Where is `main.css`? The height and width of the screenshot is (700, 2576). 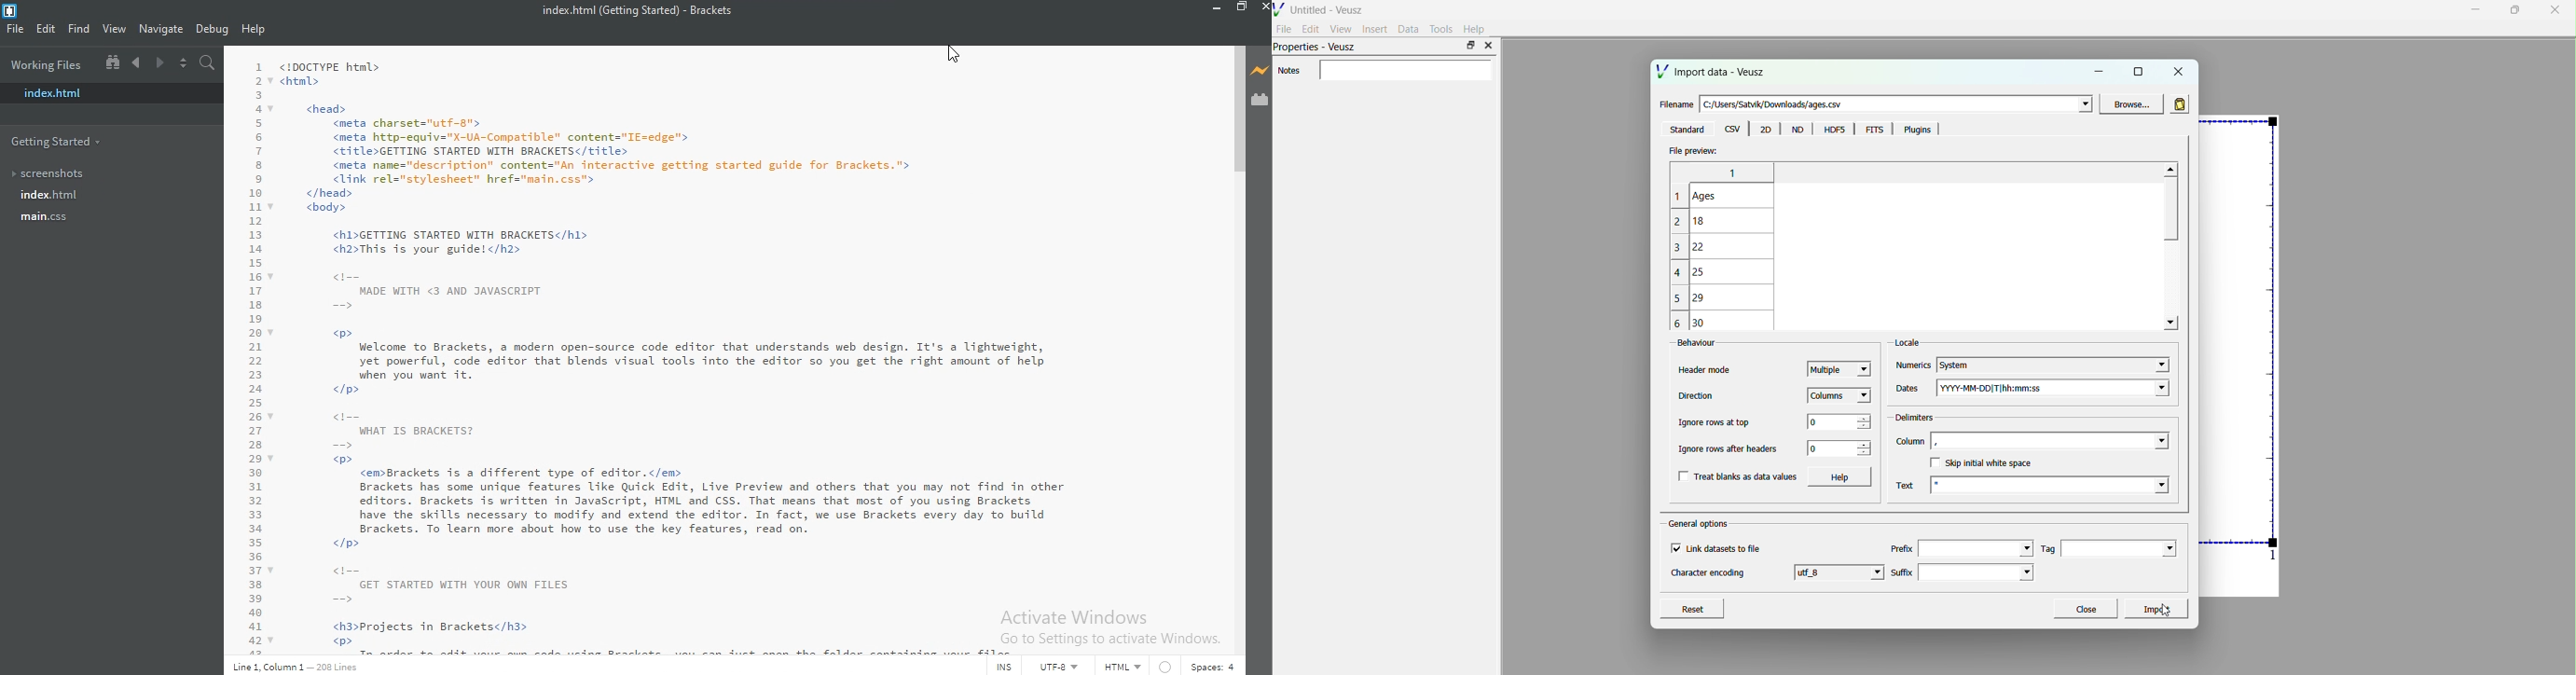 main.css is located at coordinates (46, 216).